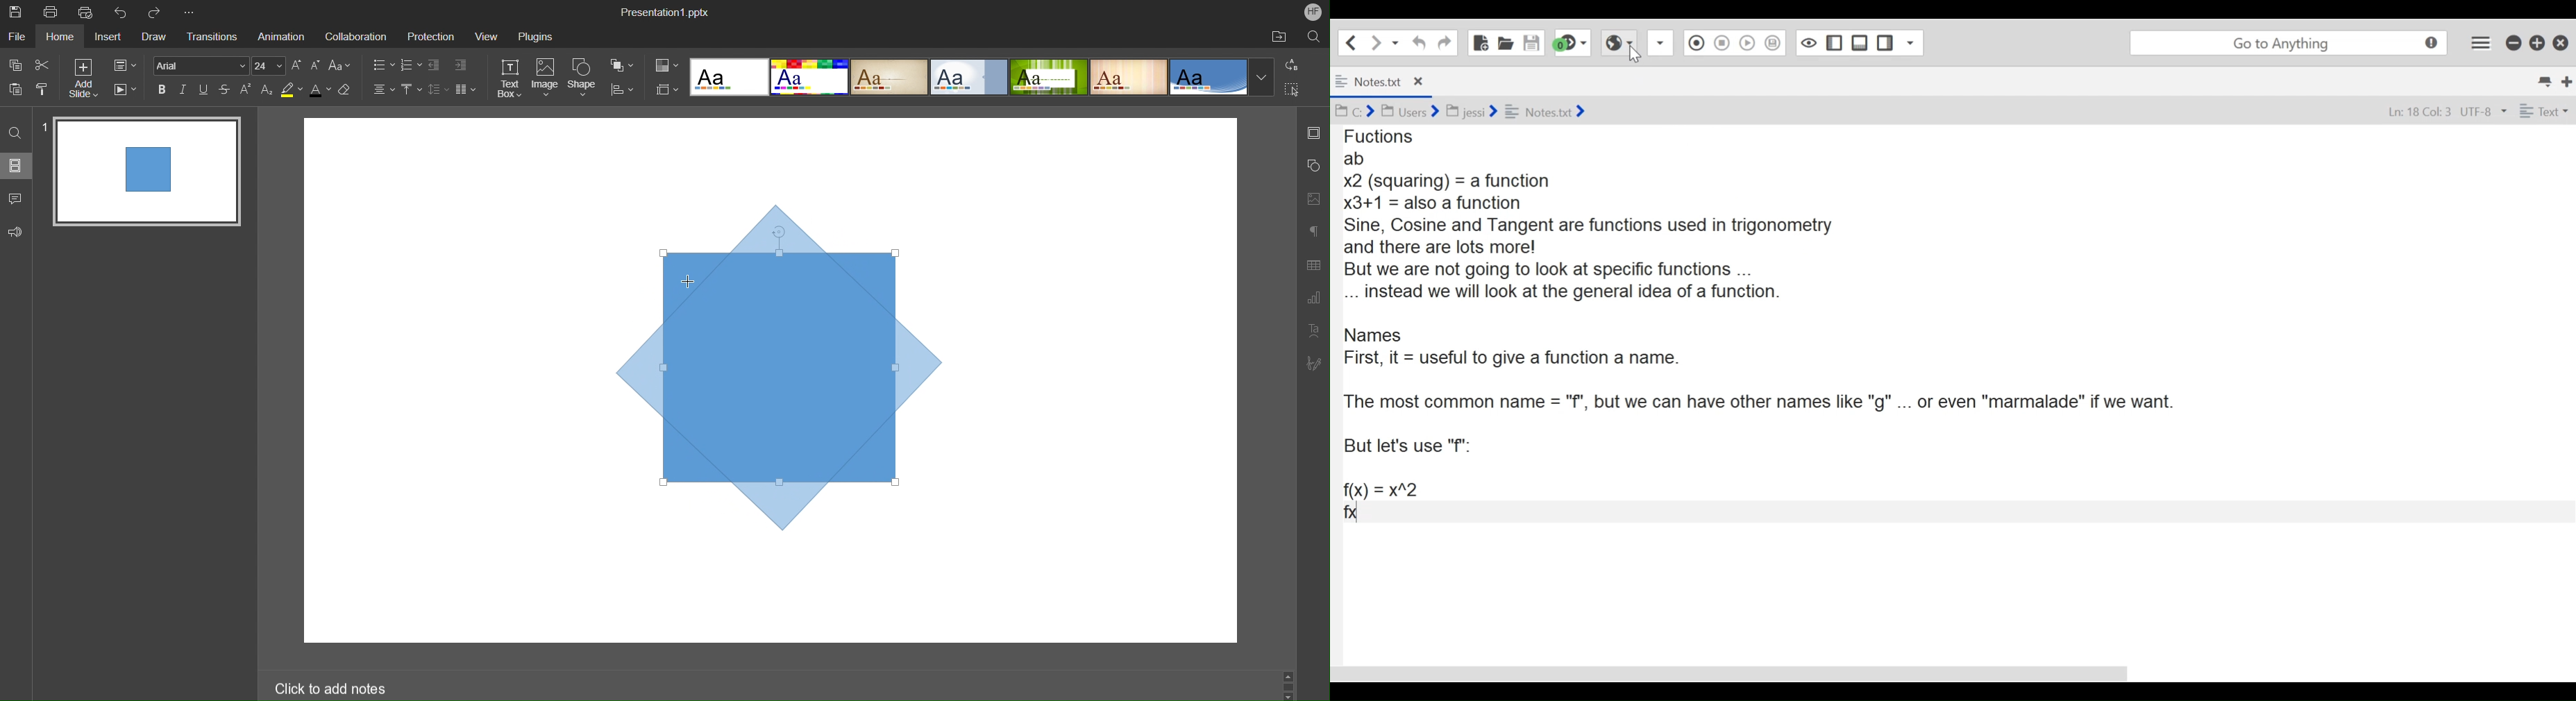 The image size is (2576, 728). I want to click on Font, so click(201, 66).